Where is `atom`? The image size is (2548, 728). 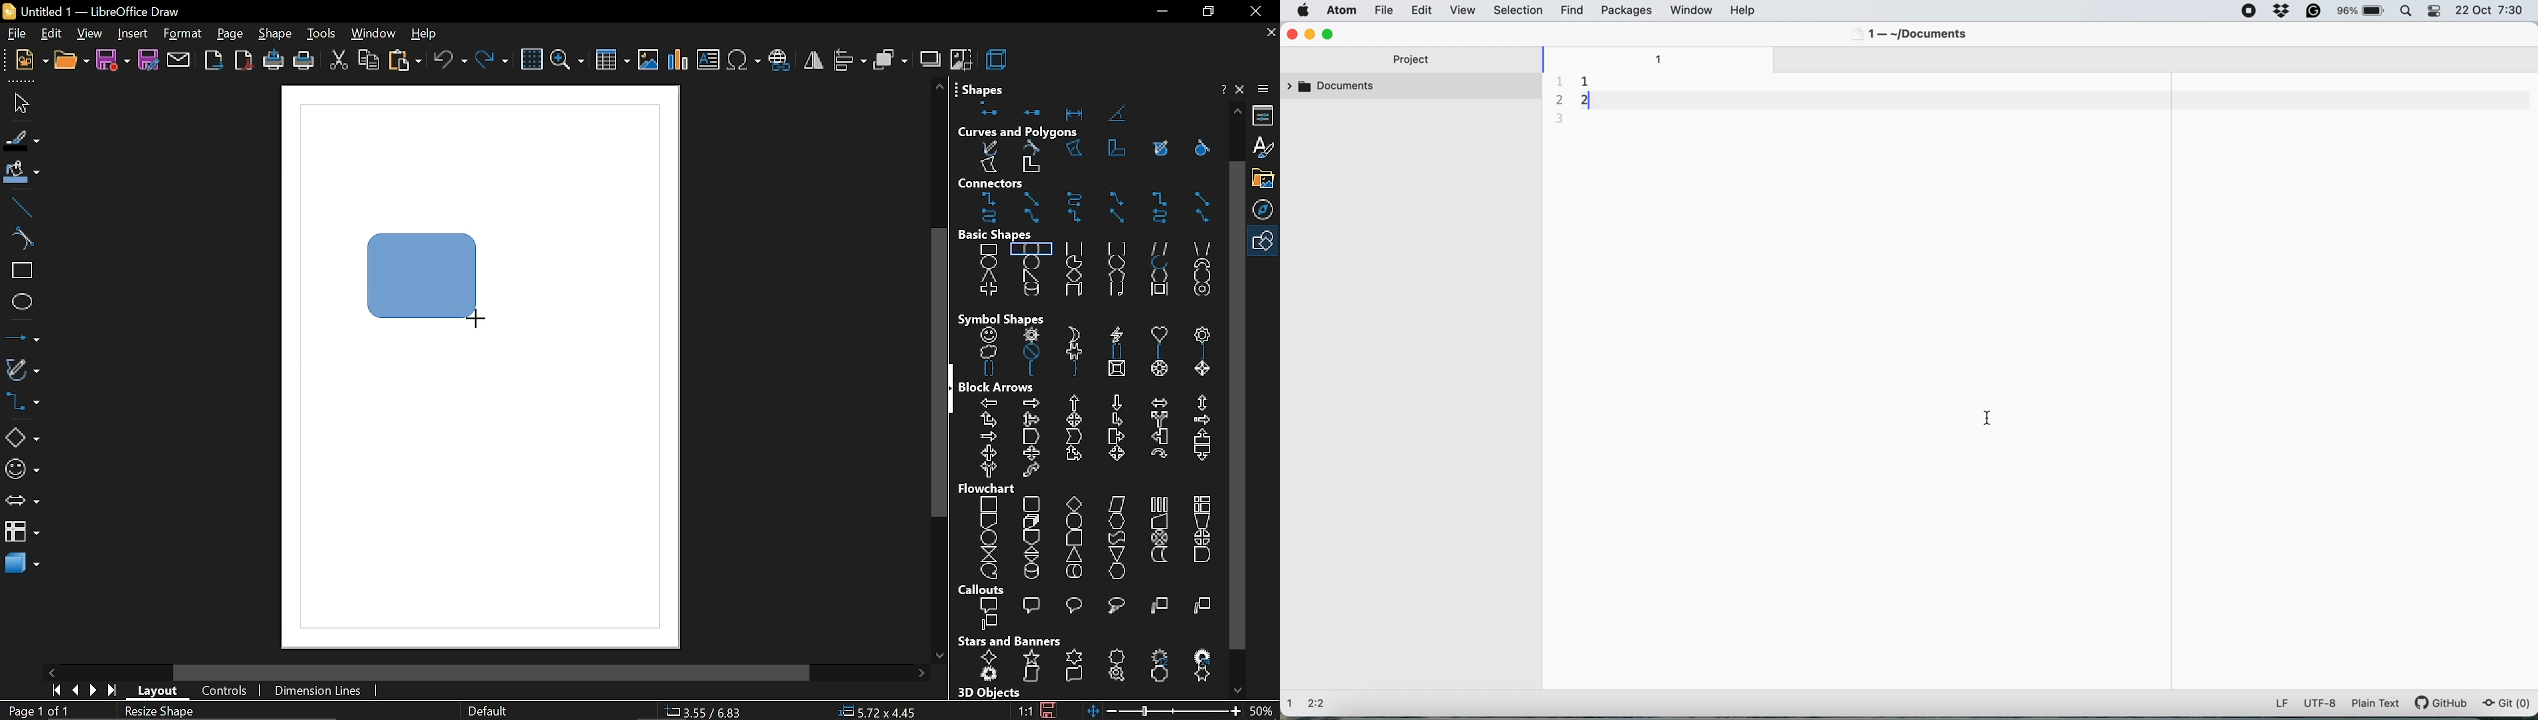
atom is located at coordinates (1344, 12).